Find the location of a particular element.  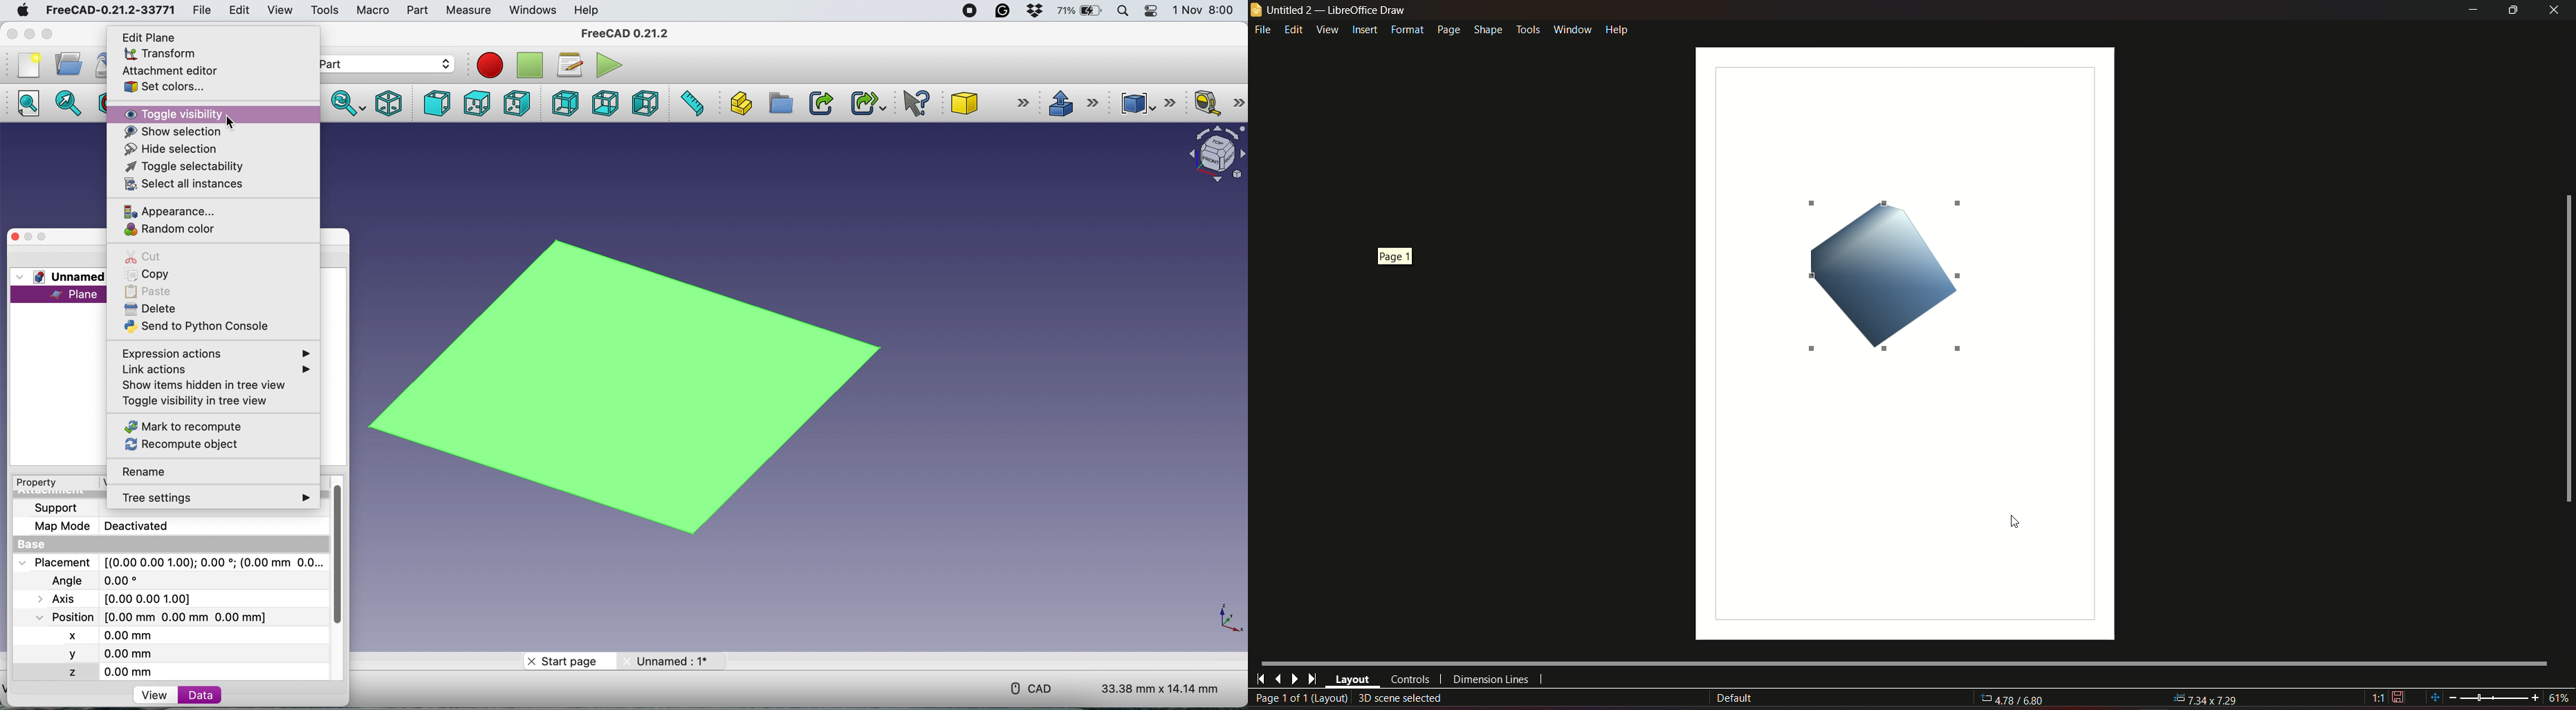

Horizontal scroll bar is located at coordinates (1903, 662).